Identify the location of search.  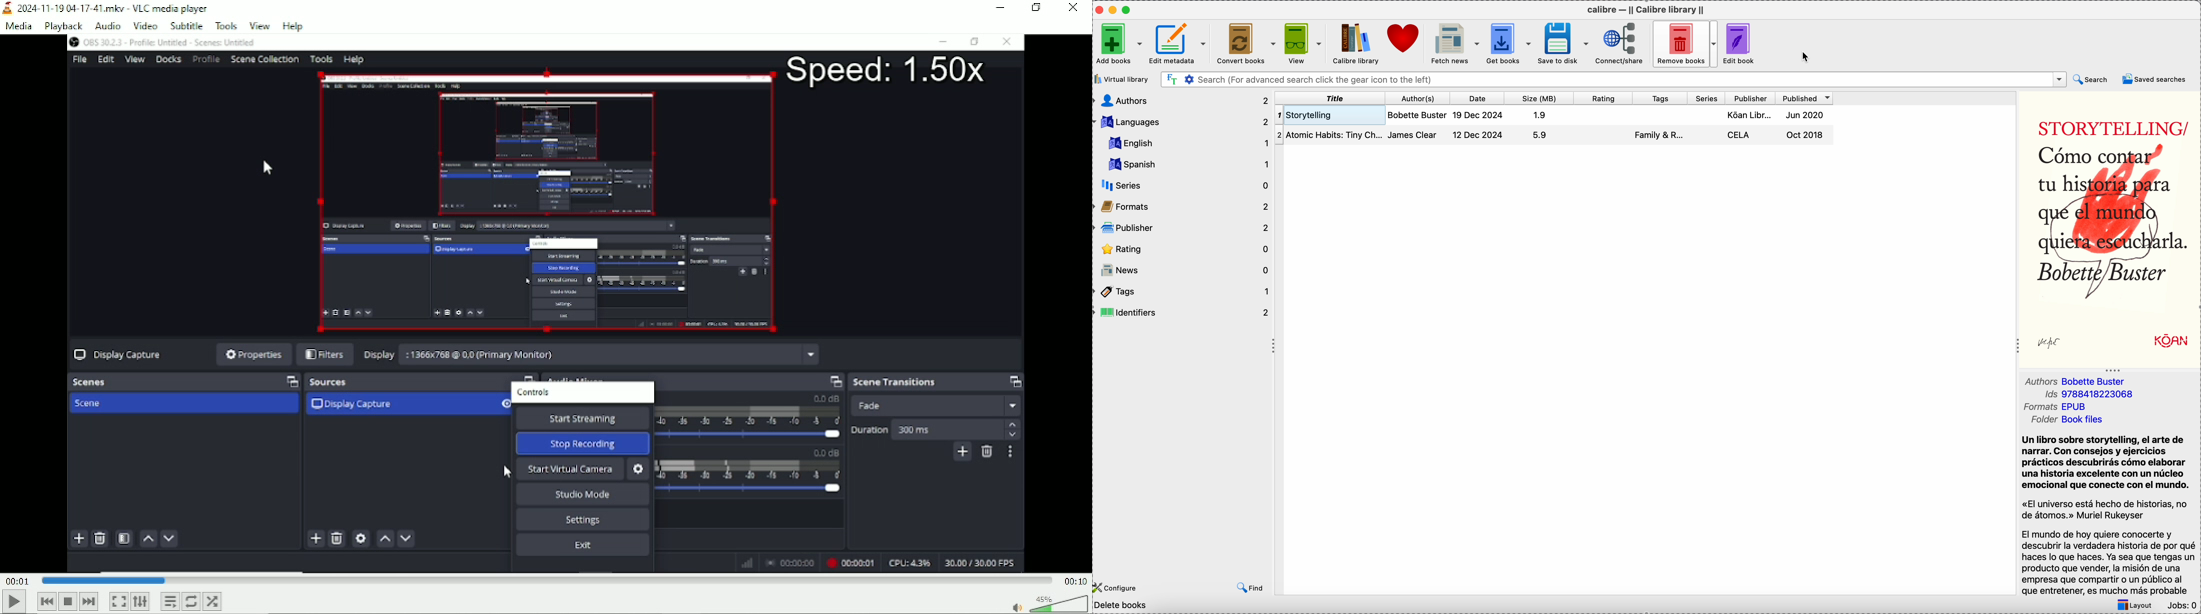
(2095, 80).